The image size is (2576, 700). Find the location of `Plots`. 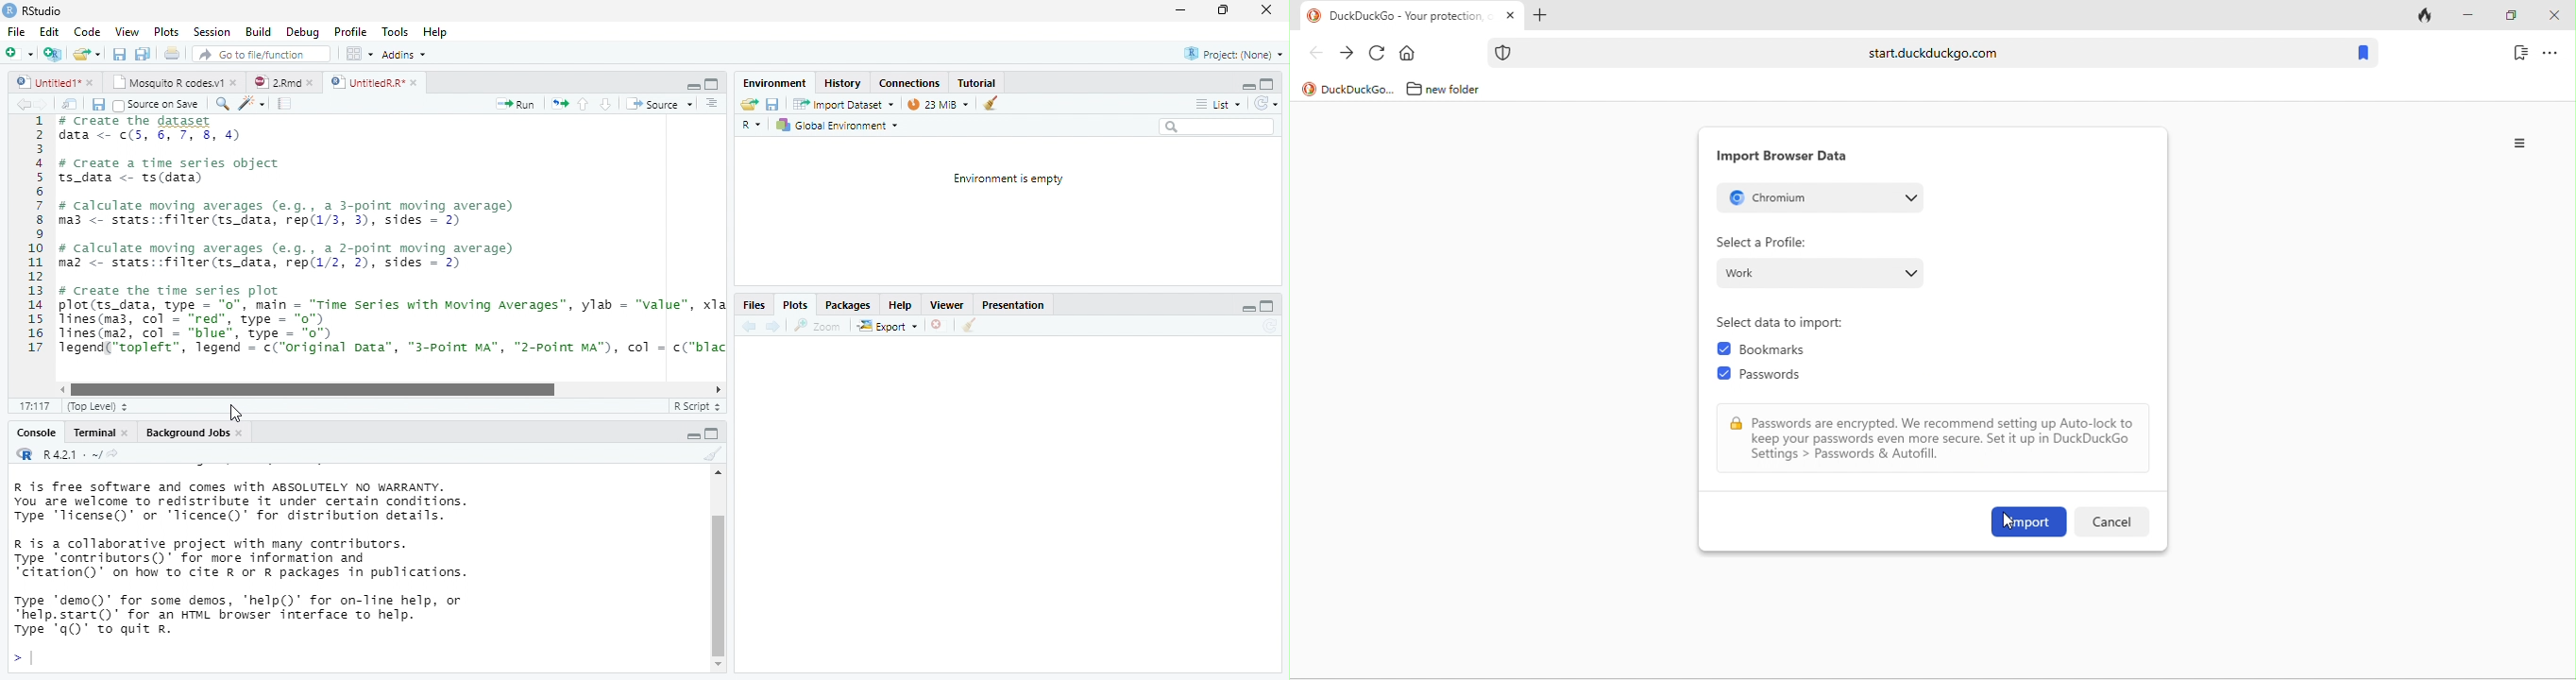

Plots is located at coordinates (167, 32).